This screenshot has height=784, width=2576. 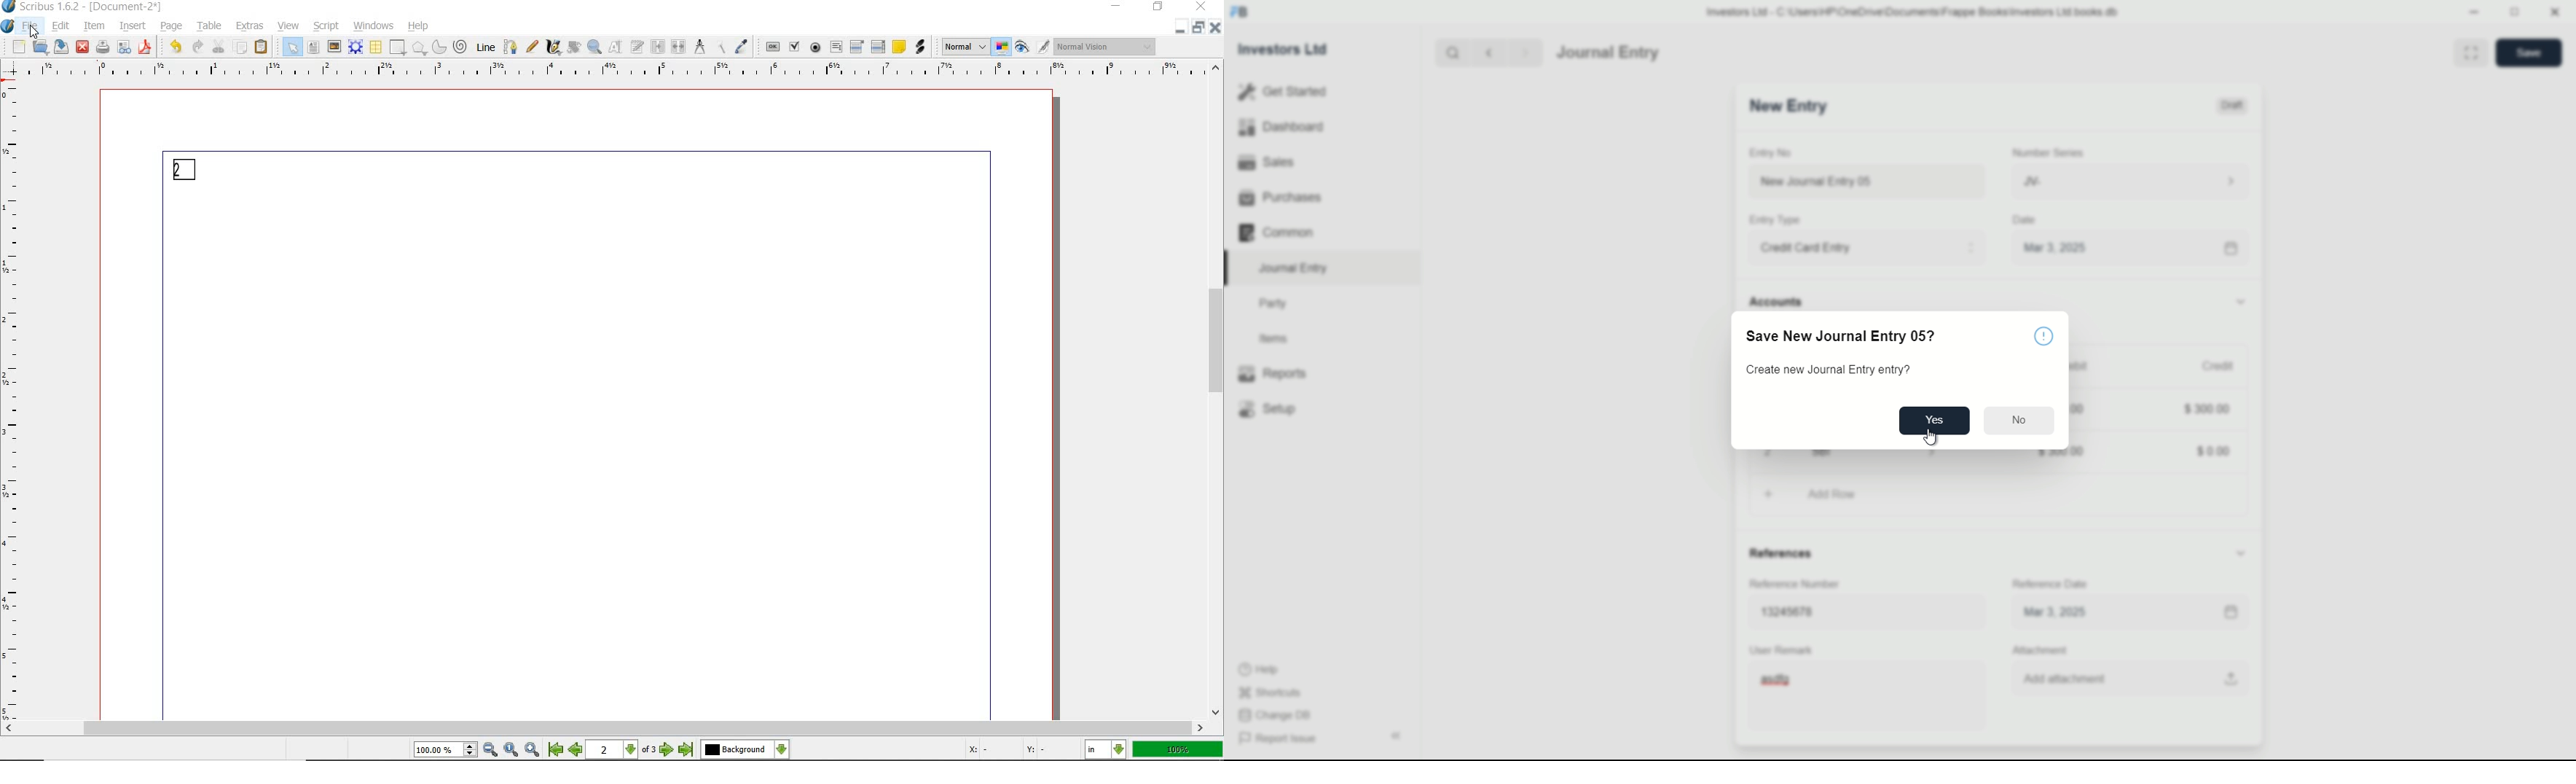 I want to click on edit, so click(x=60, y=26).